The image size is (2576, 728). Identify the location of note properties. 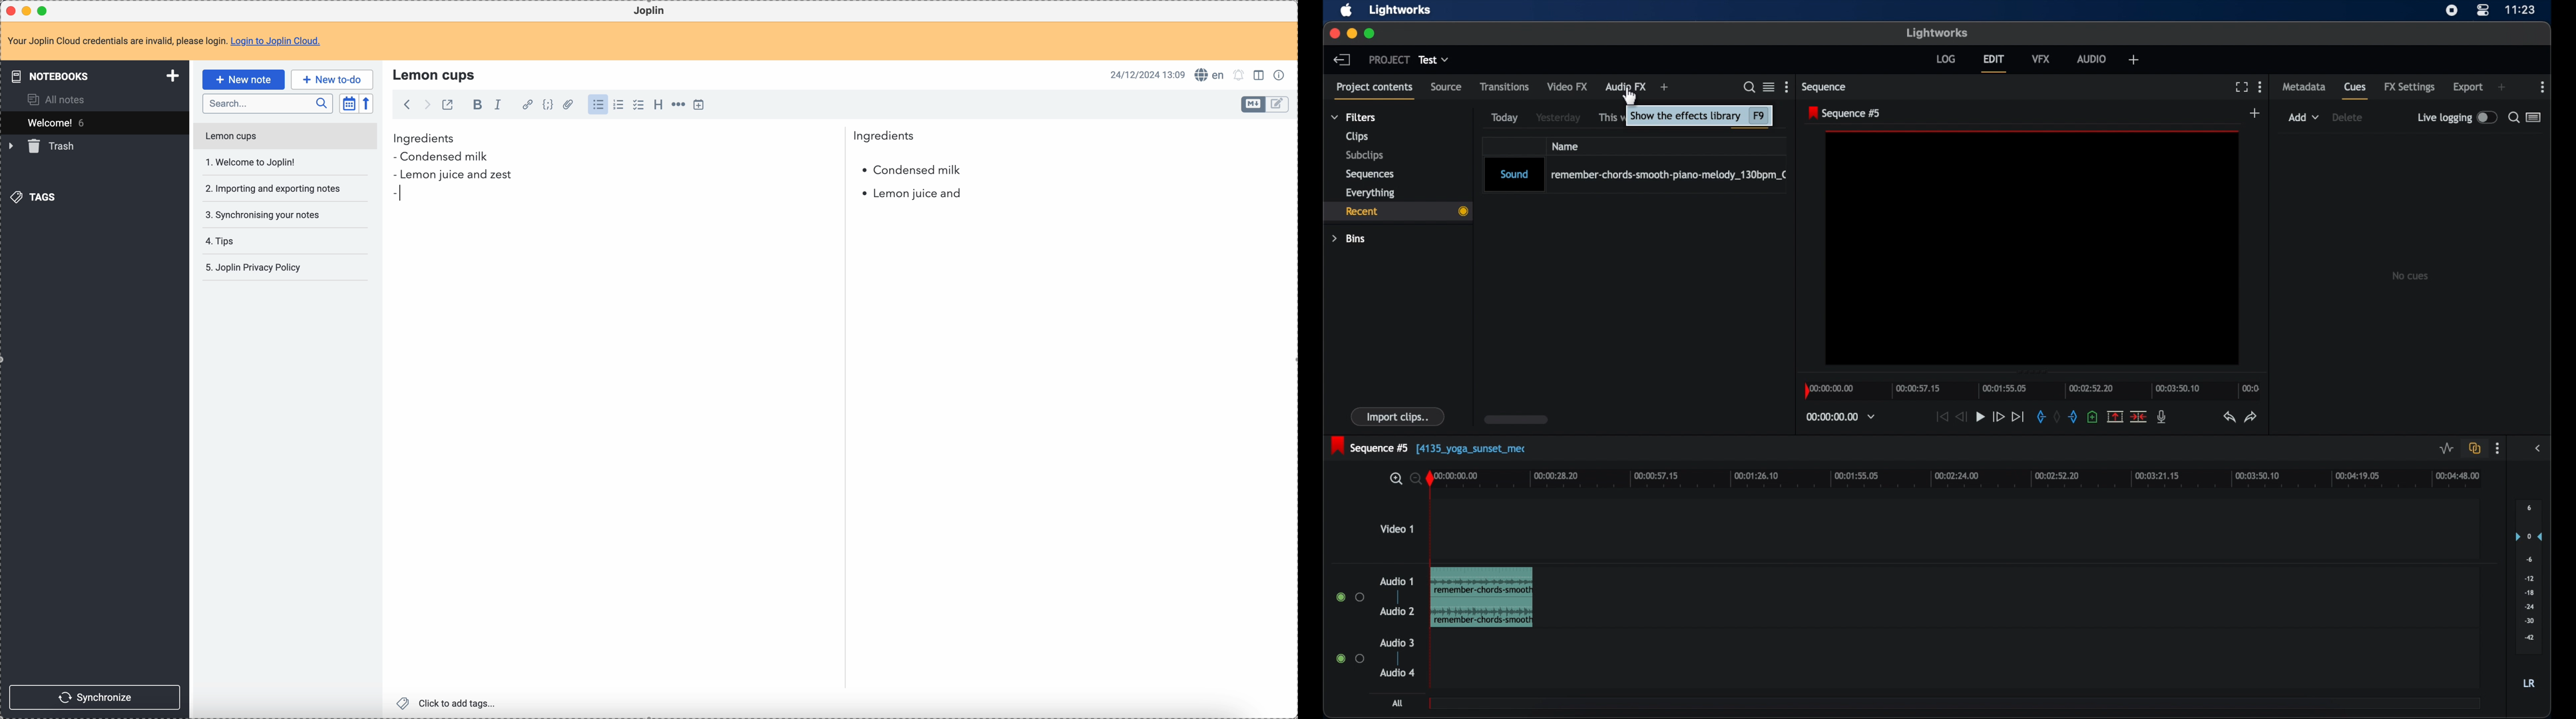
(1282, 74).